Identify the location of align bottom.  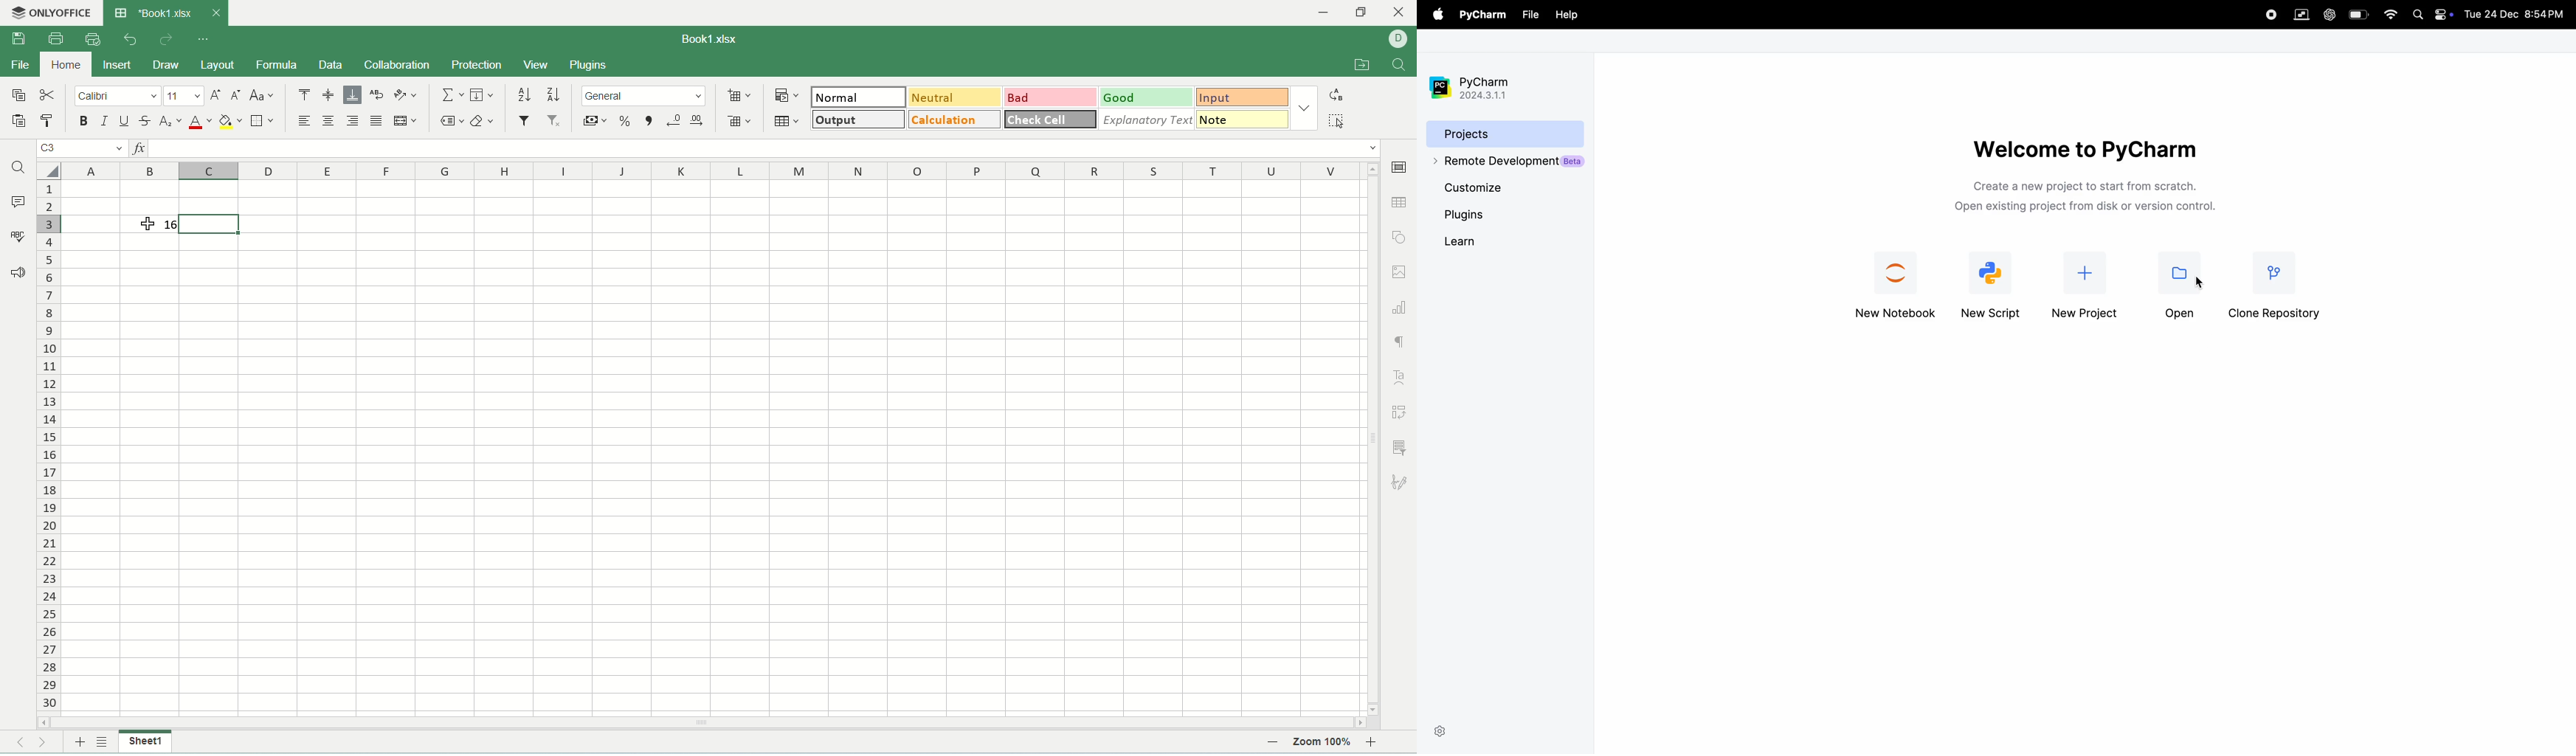
(351, 96).